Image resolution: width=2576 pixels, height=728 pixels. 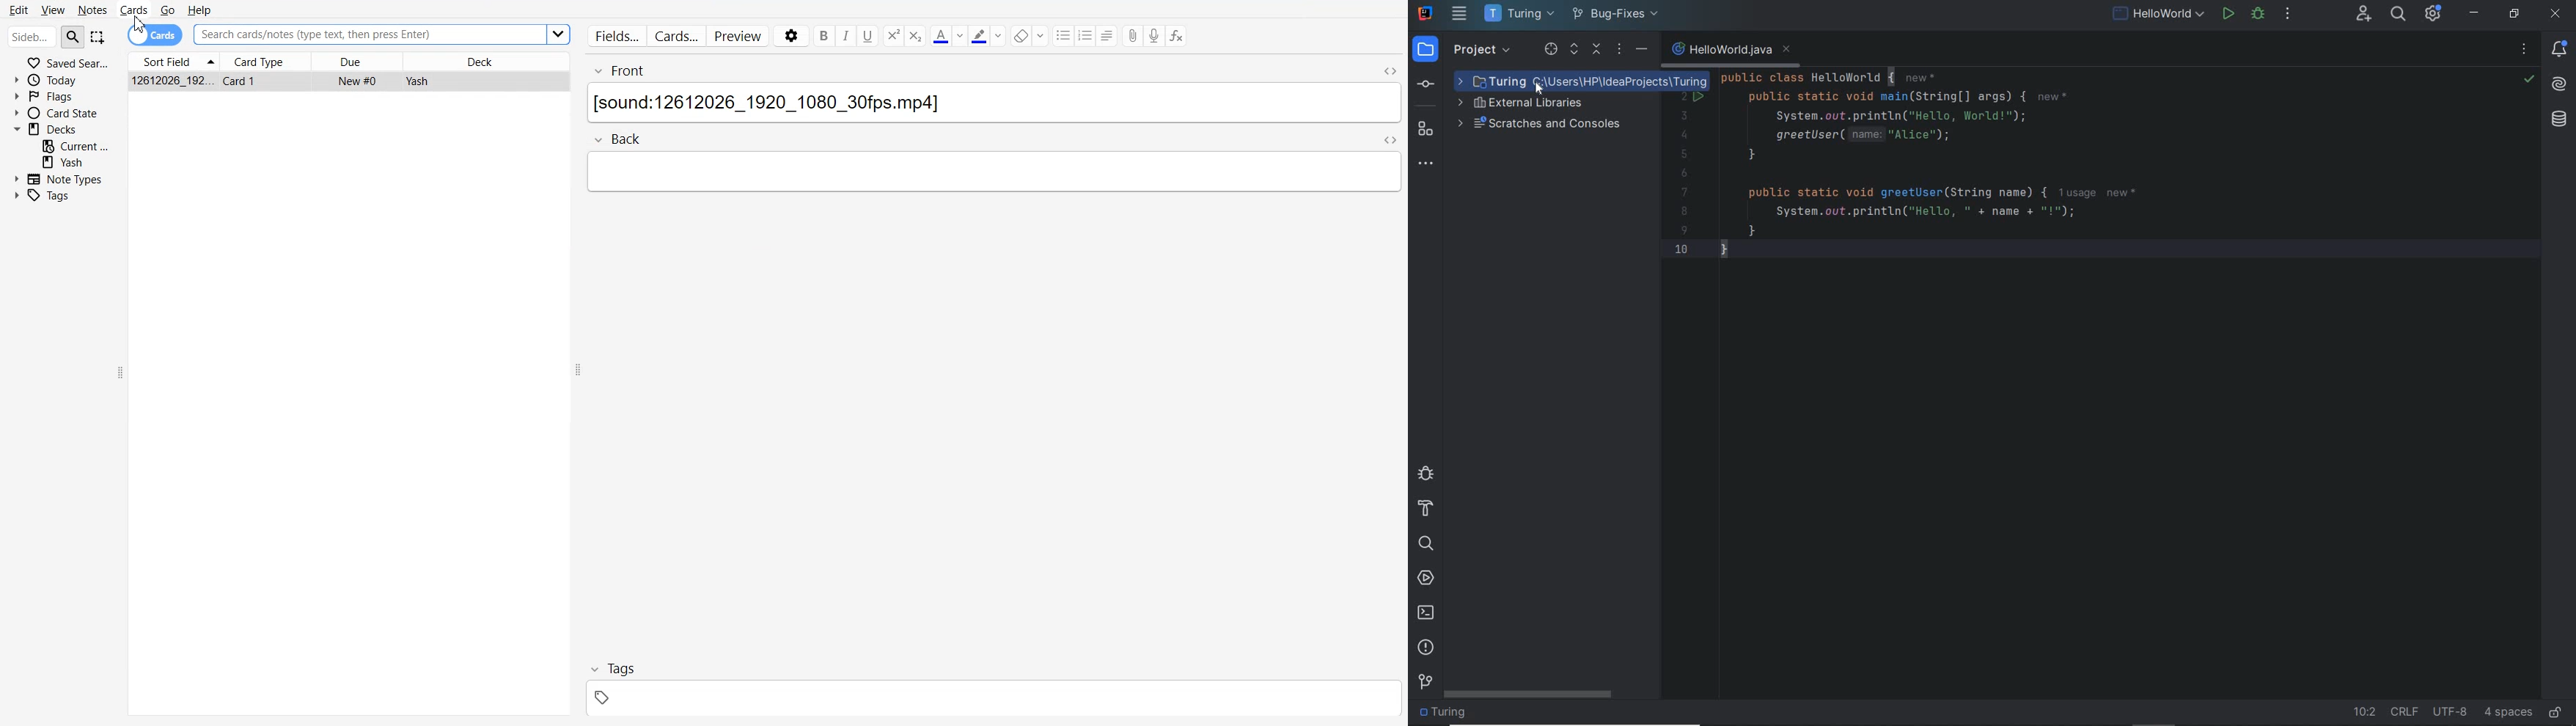 I want to click on 12612026_192, so click(x=174, y=81).